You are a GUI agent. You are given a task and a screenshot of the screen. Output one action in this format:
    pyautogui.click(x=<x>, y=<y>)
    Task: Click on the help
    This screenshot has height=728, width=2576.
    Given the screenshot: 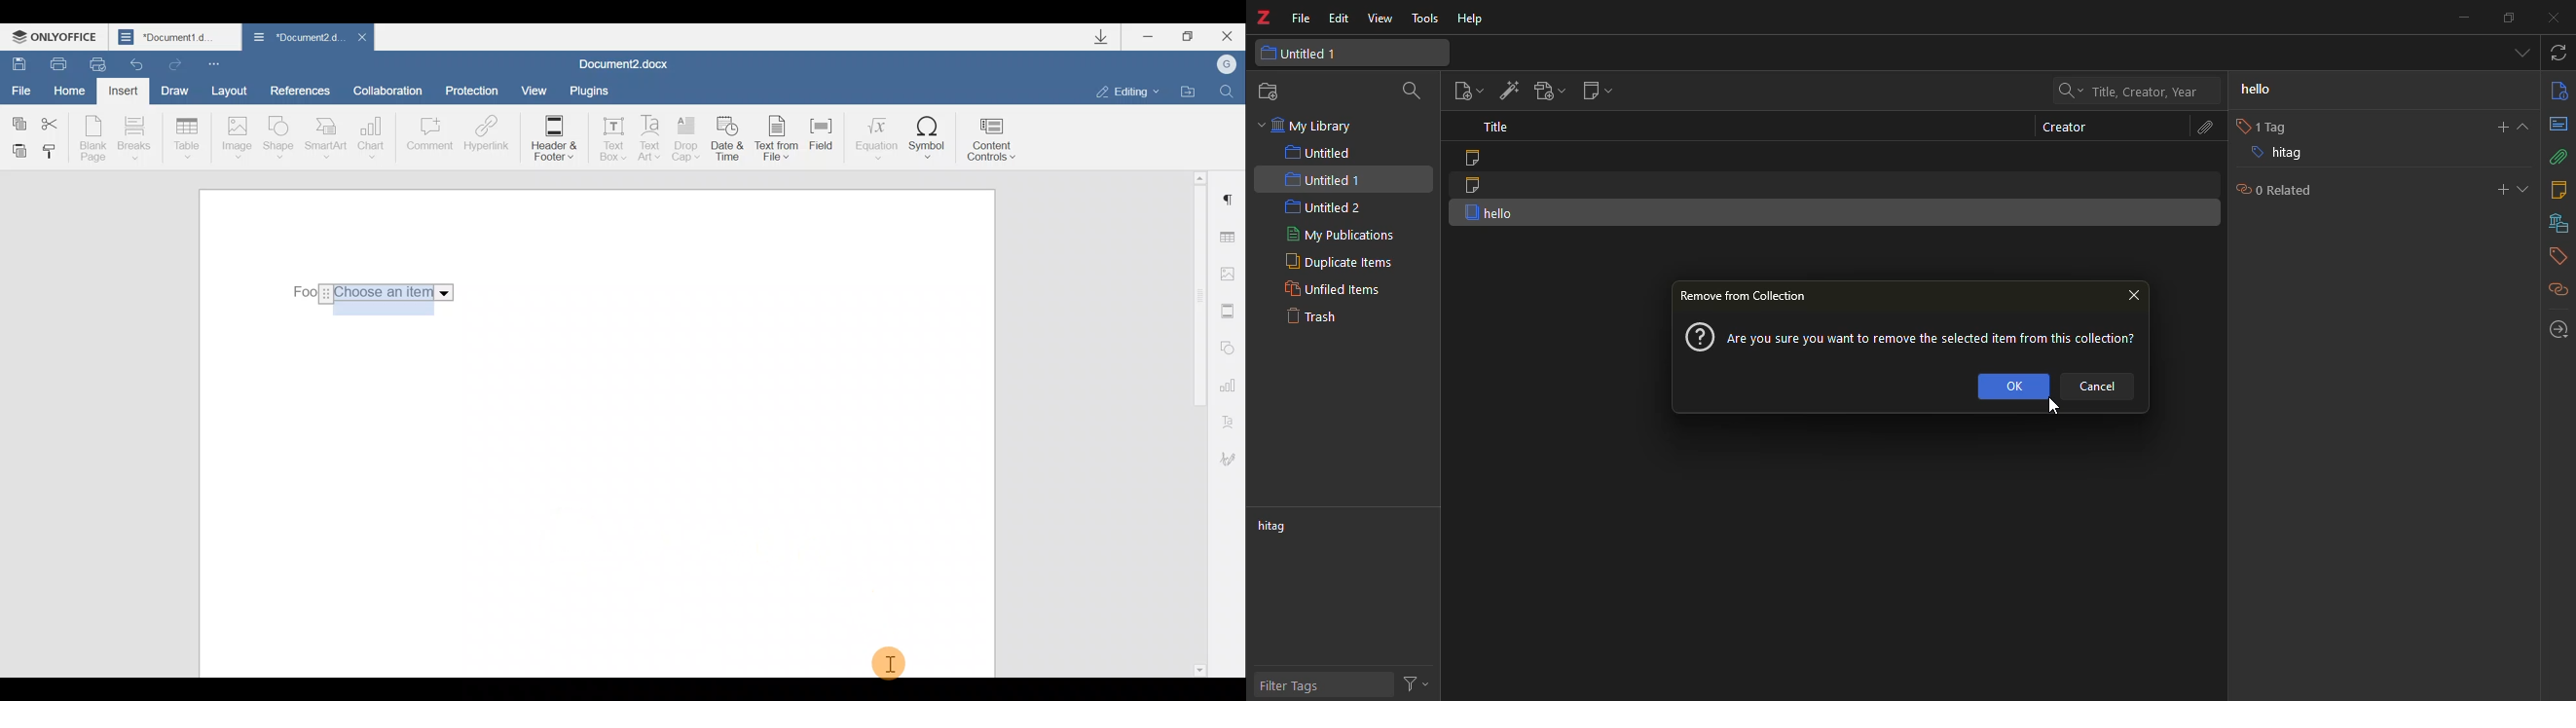 What is the action you would take?
    pyautogui.click(x=1469, y=20)
    